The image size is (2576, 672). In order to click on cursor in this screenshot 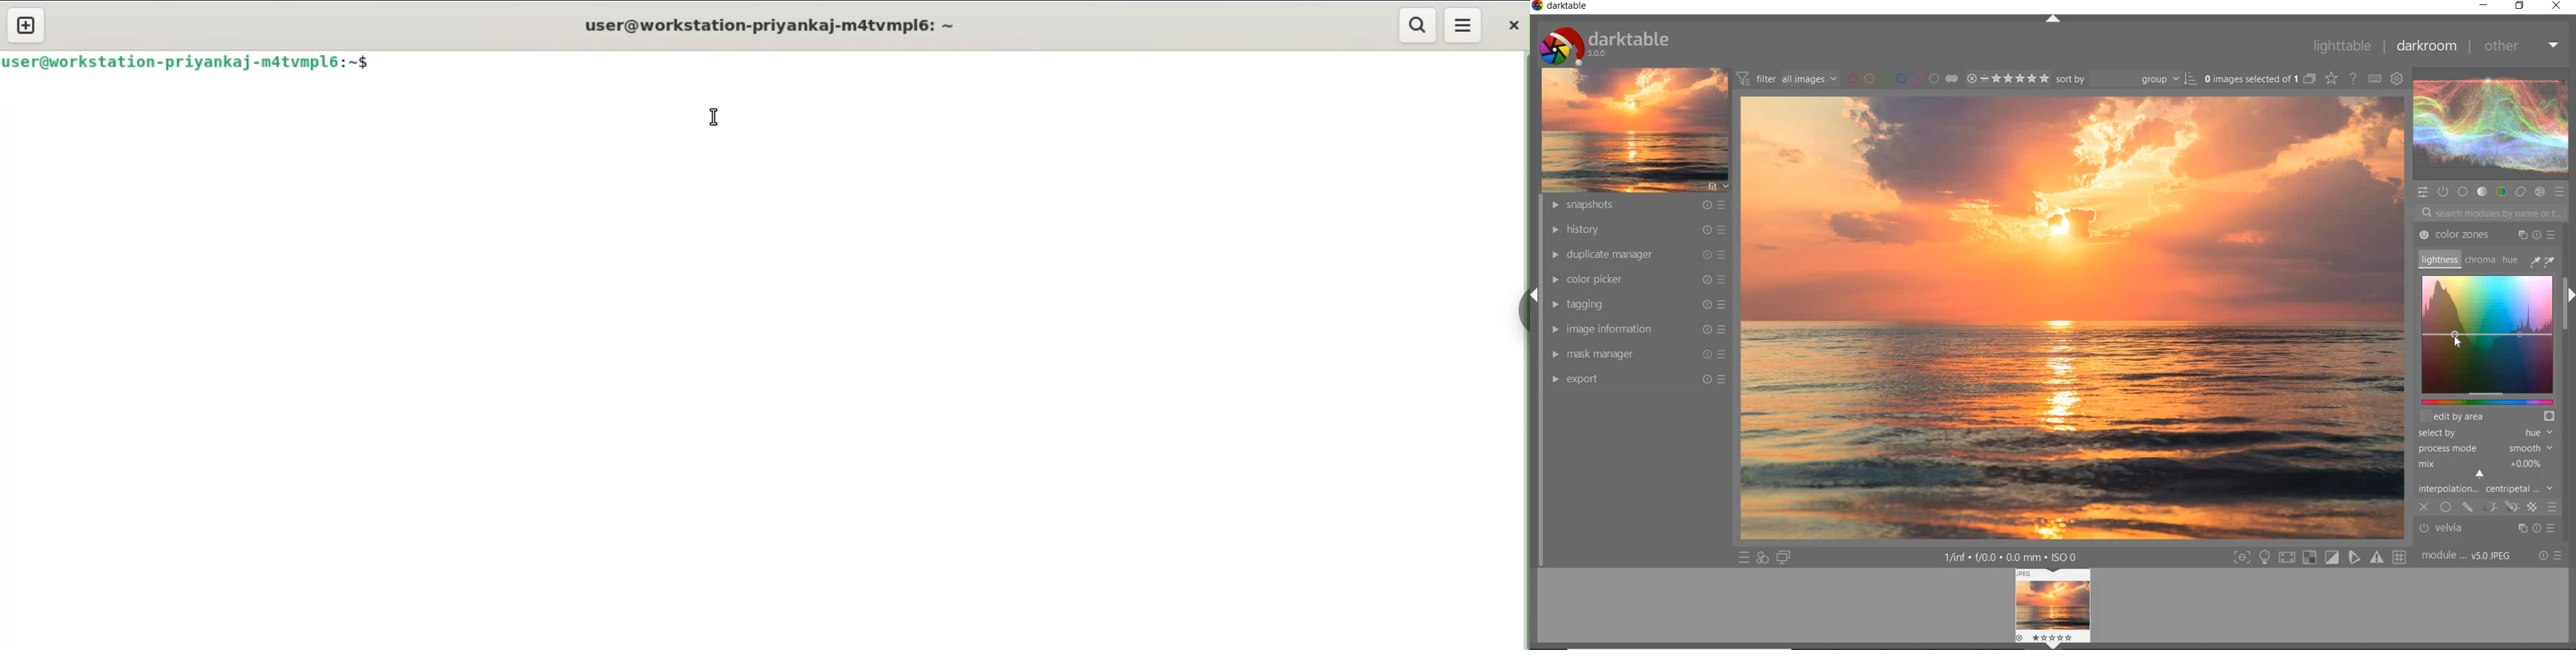, I will do `click(714, 117)`.